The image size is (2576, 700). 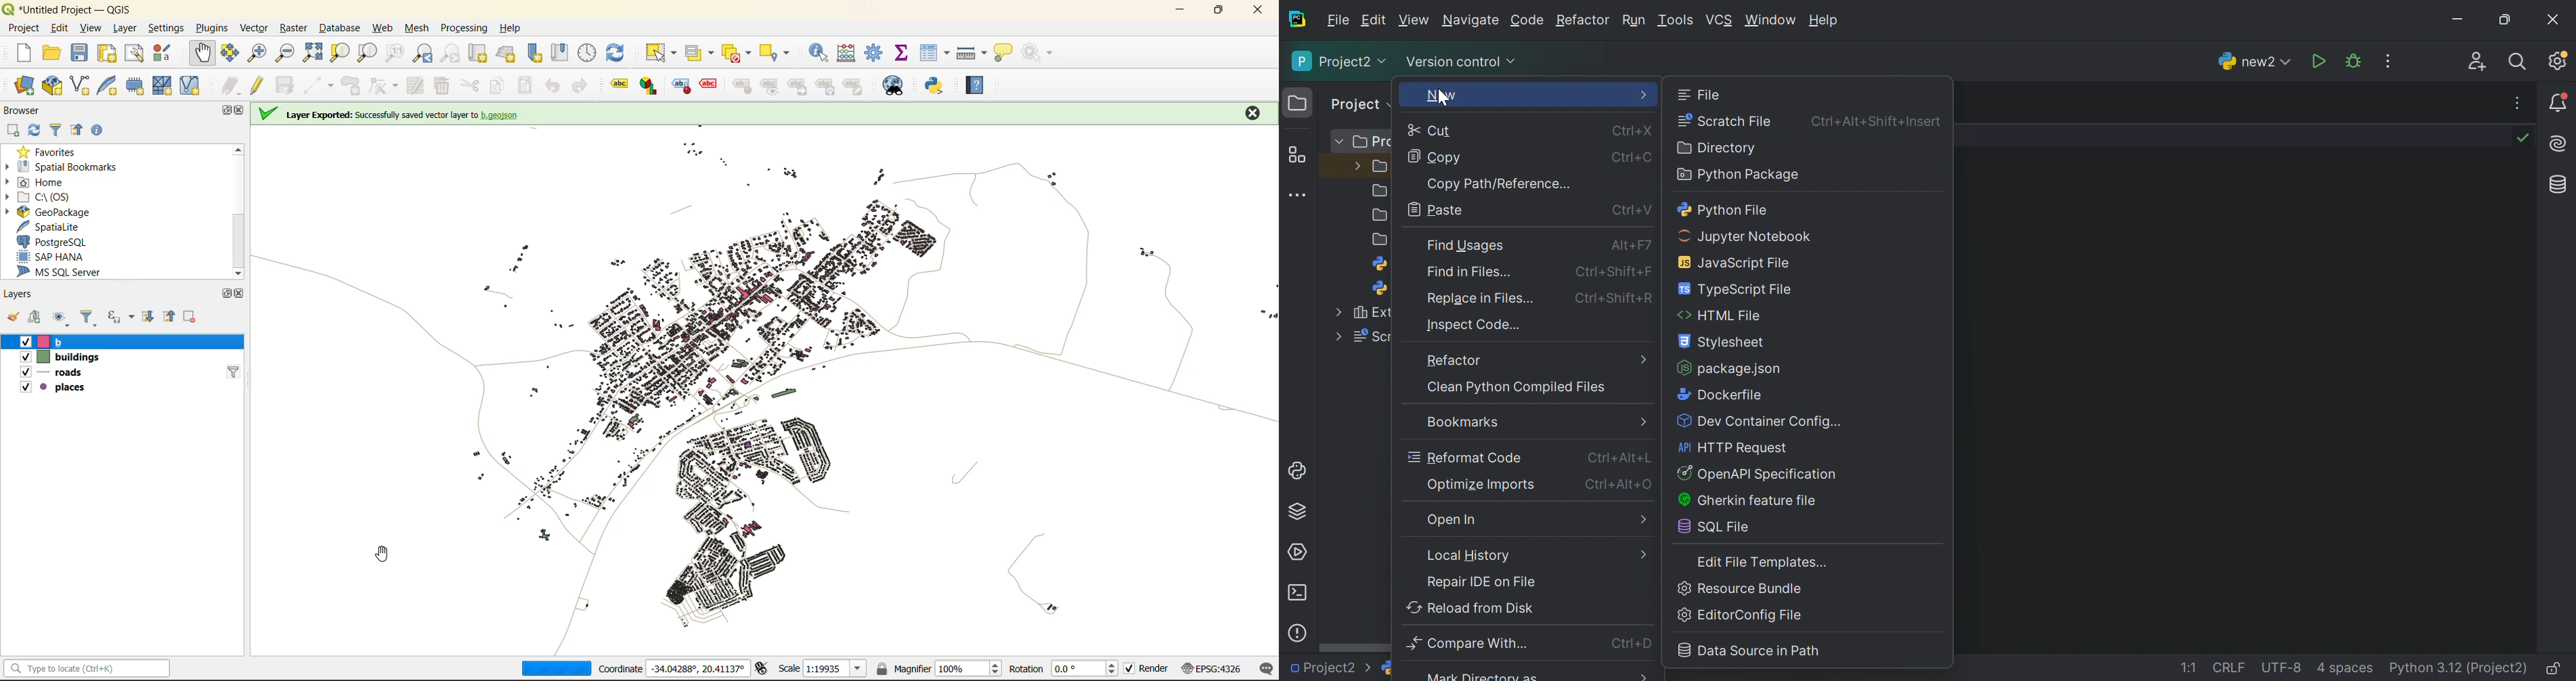 What do you see at coordinates (80, 55) in the screenshot?
I see `save` at bounding box center [80, 55].